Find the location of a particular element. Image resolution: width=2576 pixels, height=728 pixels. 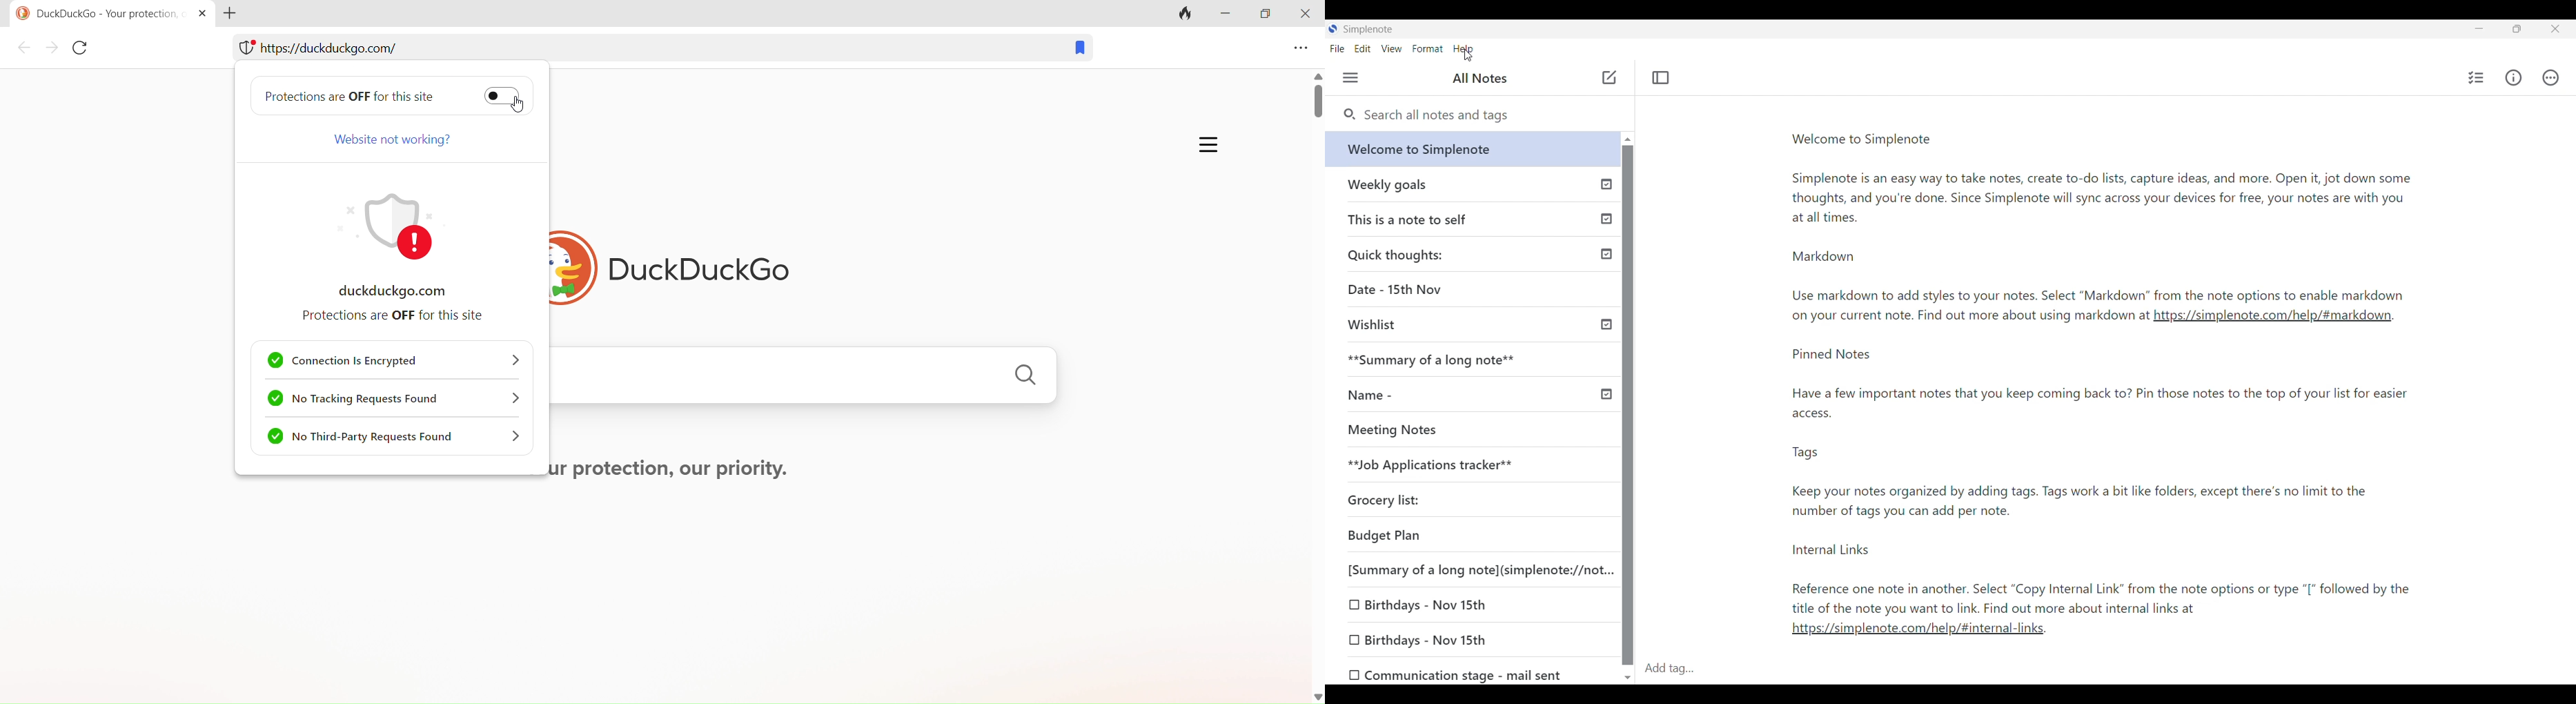

Birthdays - Nov 15th is located at coordinates (1410, 640).